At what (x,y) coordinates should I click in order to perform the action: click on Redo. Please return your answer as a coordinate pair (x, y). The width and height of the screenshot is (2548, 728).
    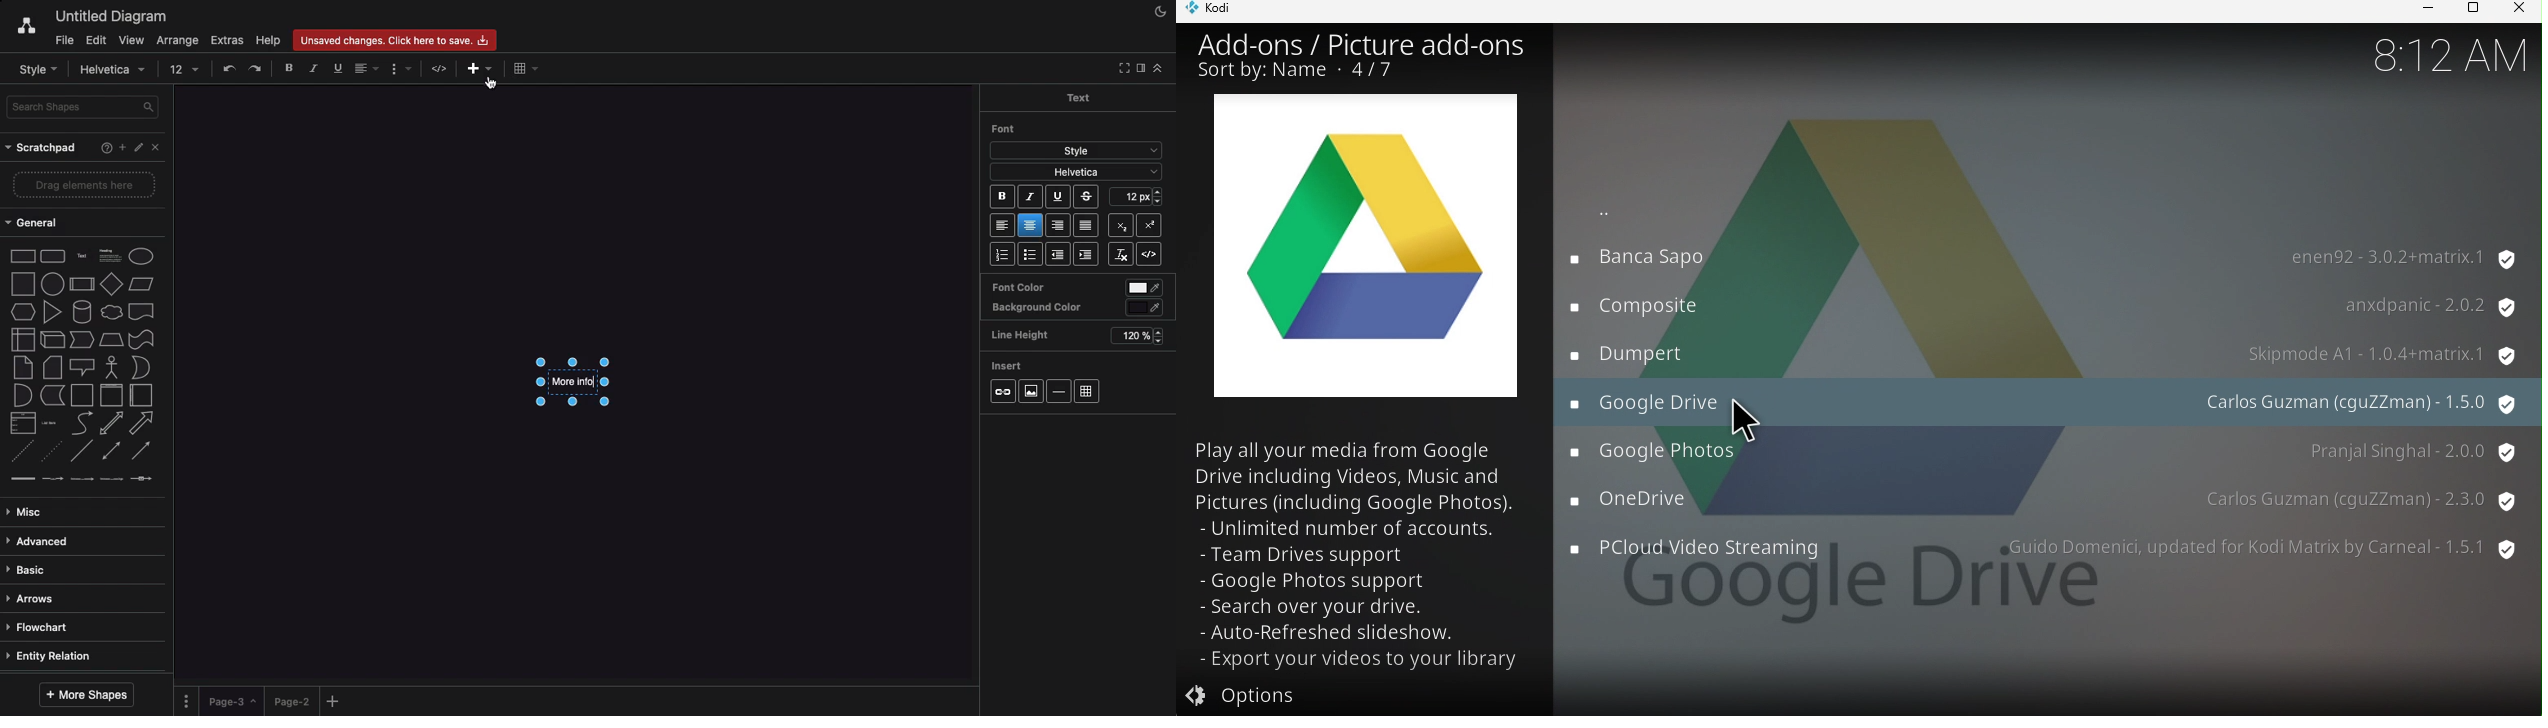
    Looking at the image, I should click on (257, 69).